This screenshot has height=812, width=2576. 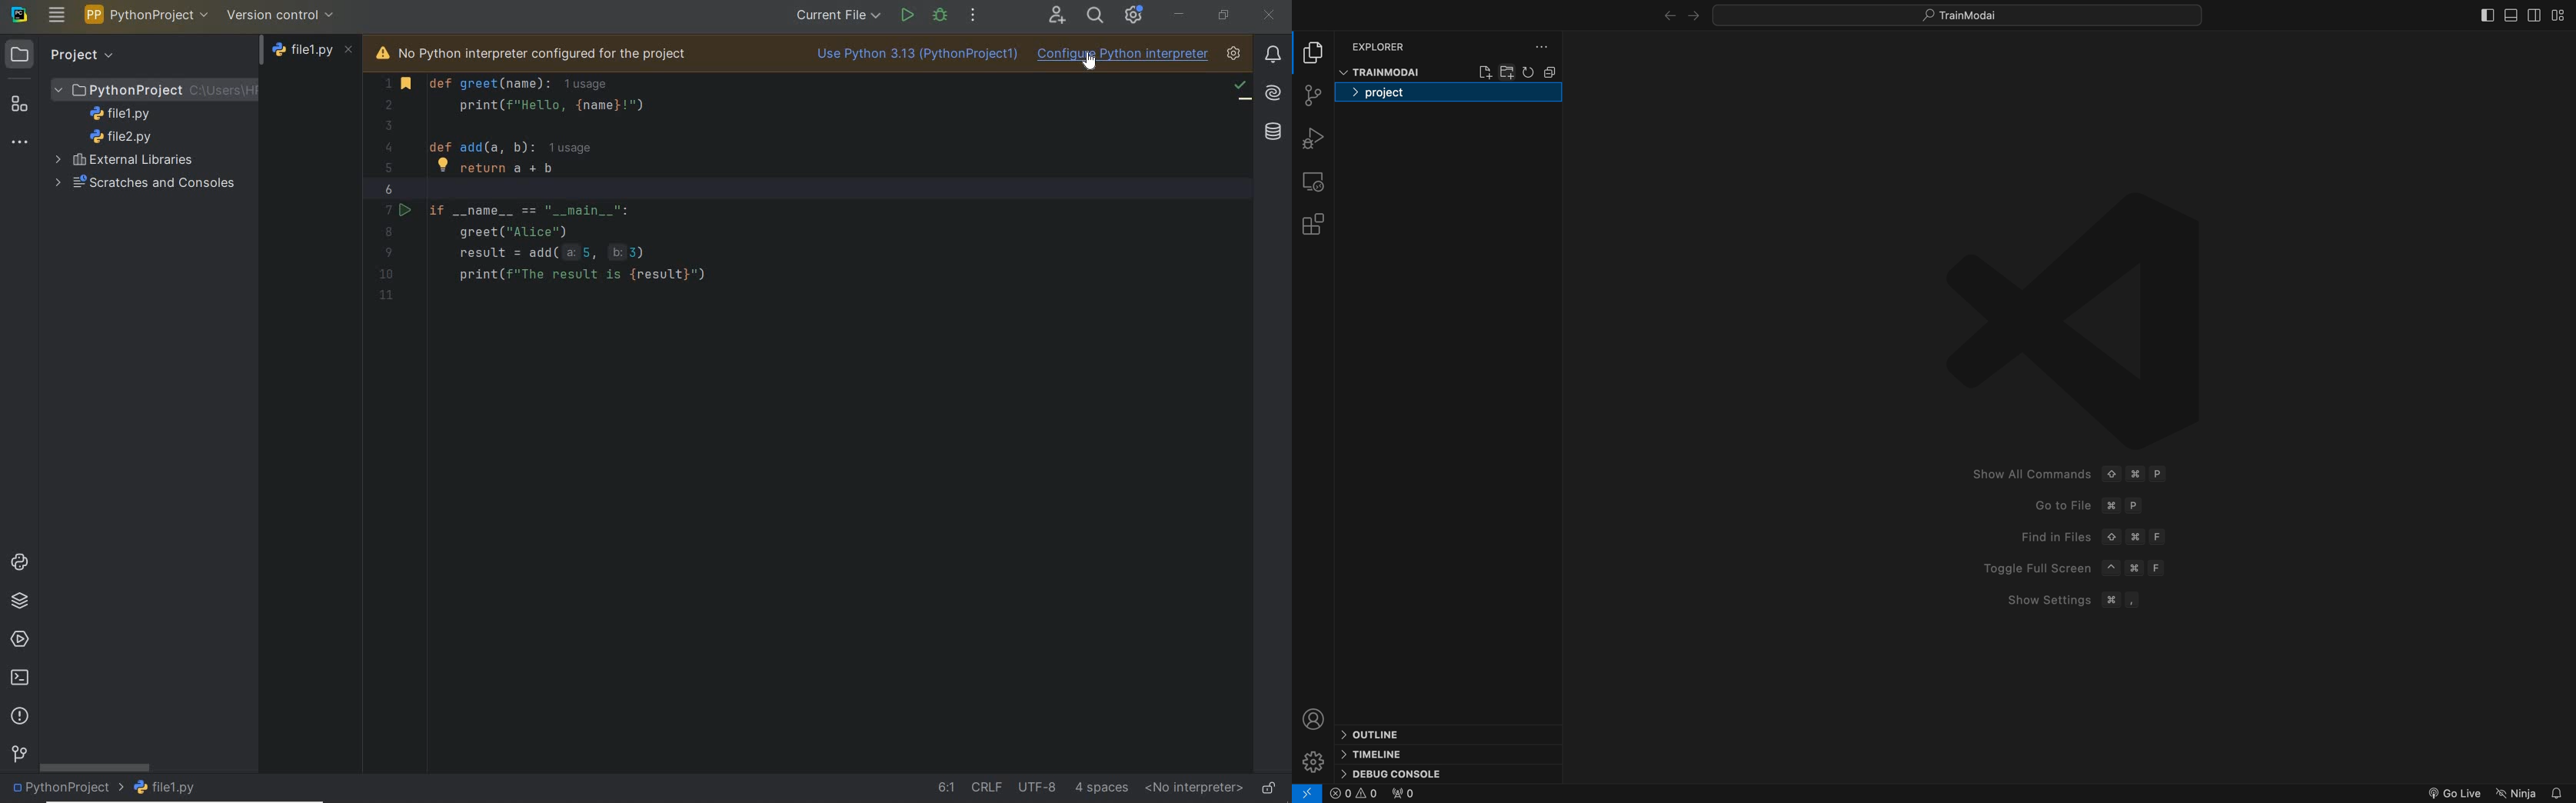 What do you see at coordinates (1233, 55) in the screenshot?
I see `python interpreter` at bounding box center [1233, 55].